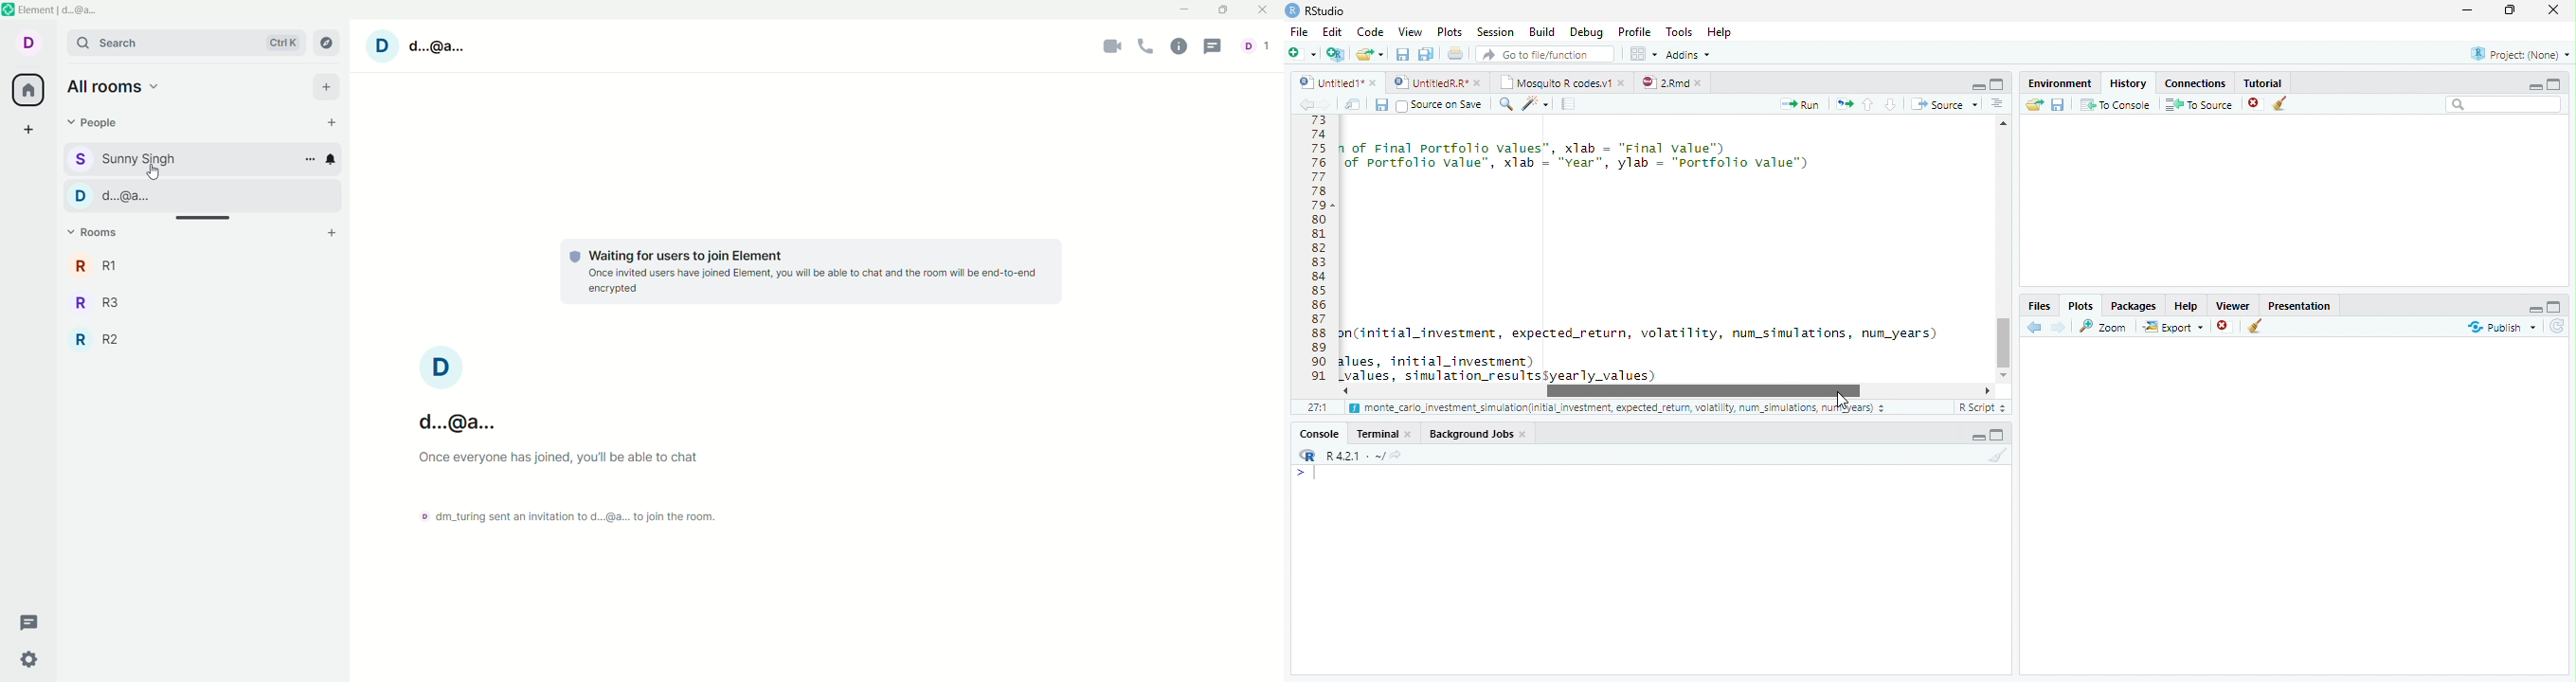 This screenshot has width=2576, height=700. Describe the element at coordinates (2058, 104) in the screenshot. I see `Save` at that location.